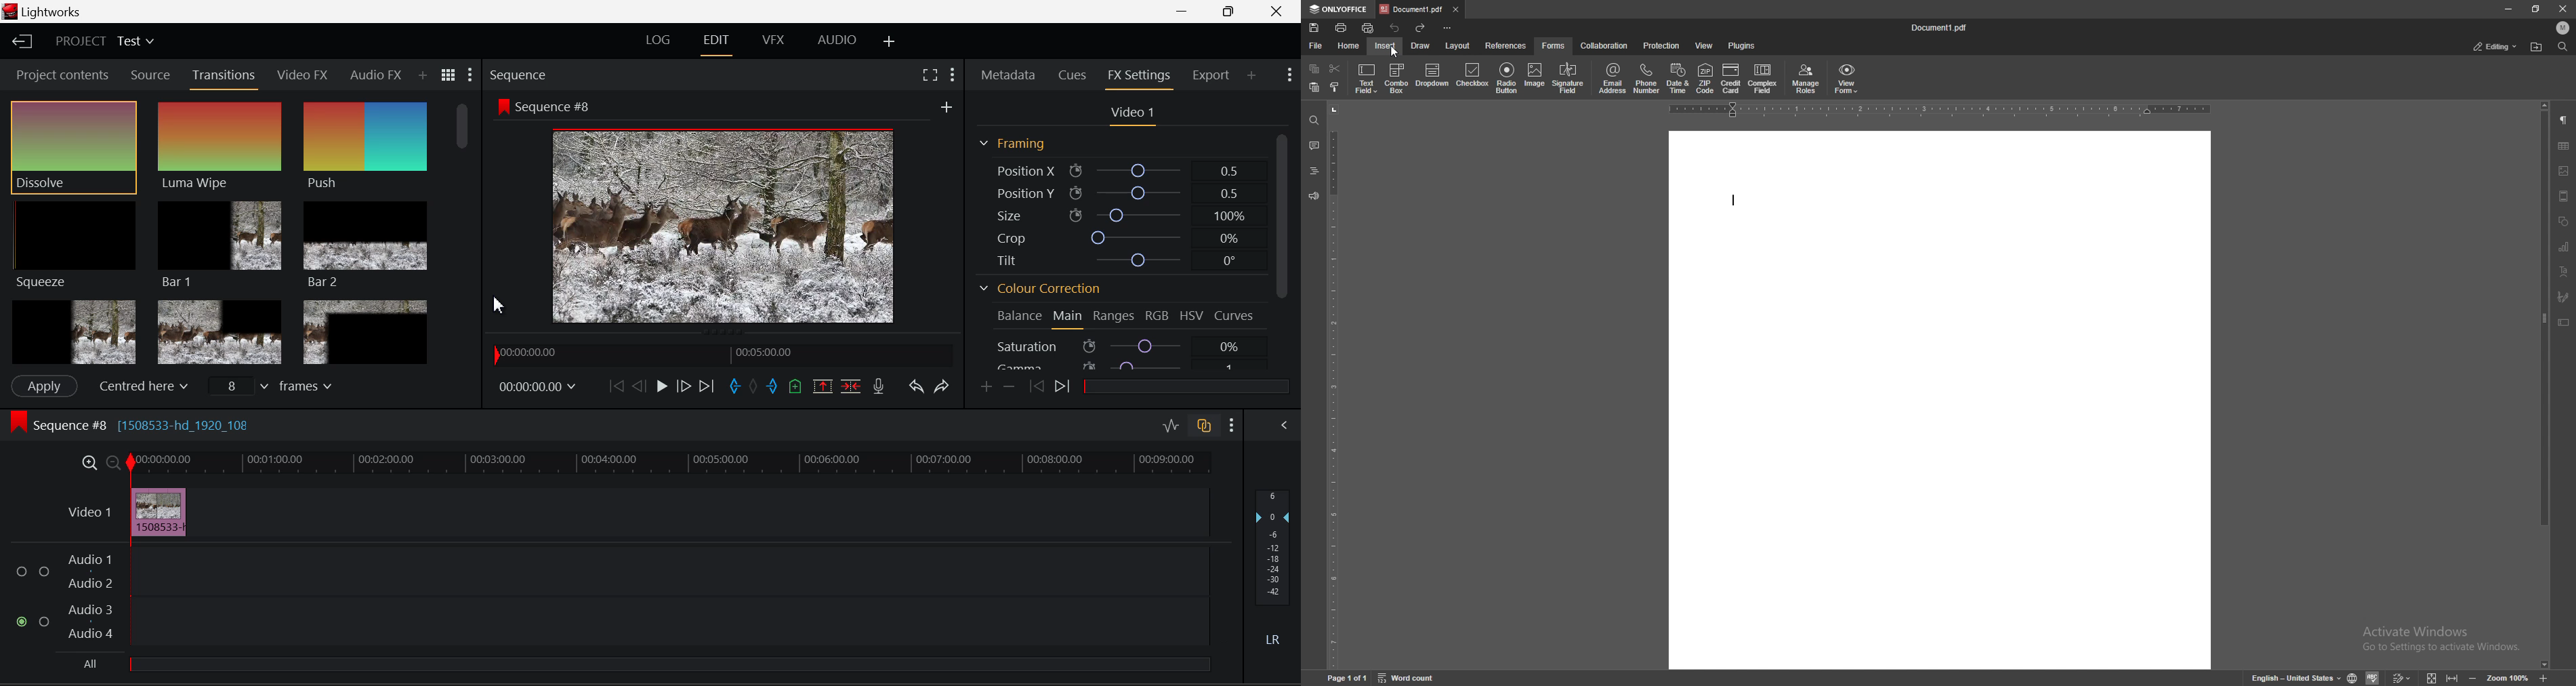  Describe the element at coordinates (707, 386) in the screenshot. I see `To End` at that location.